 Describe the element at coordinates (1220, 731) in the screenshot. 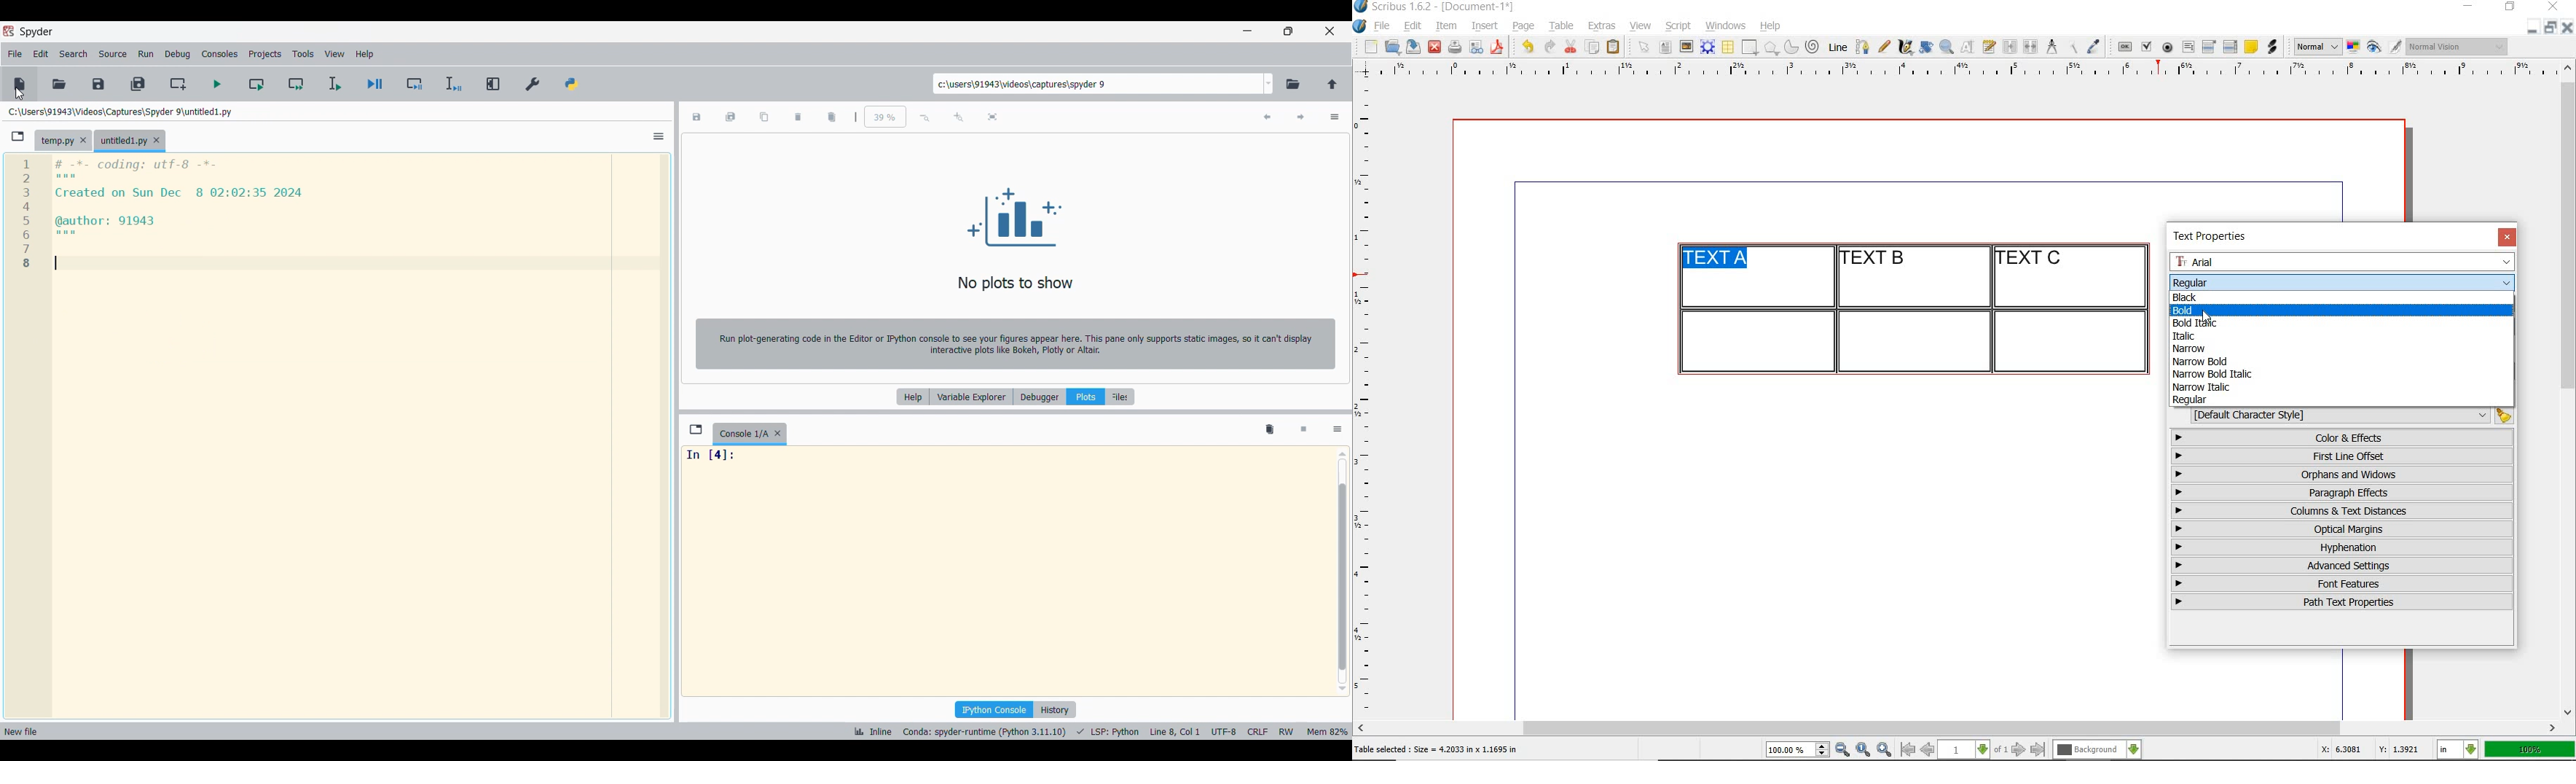

I see `encoding` at that location.